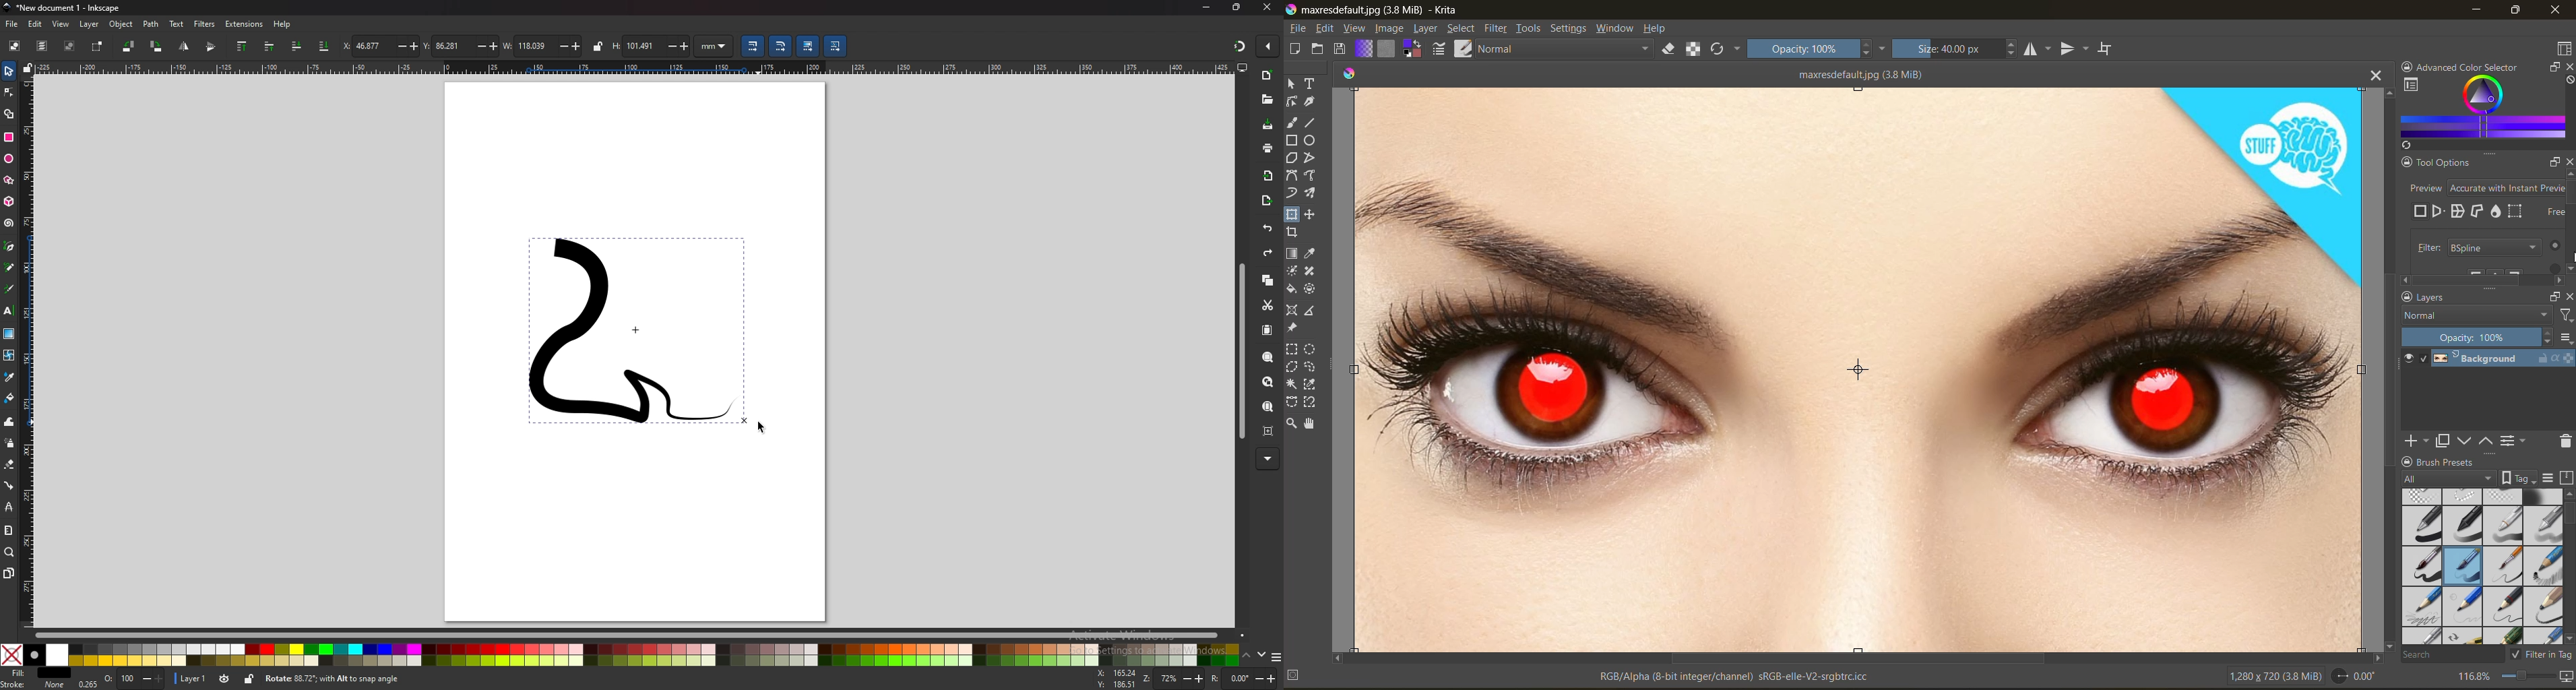  What do you see at coordinates (2515, 441) in the screenshot?
I see `view or change layer properties` at bounding box center [2515, 441].